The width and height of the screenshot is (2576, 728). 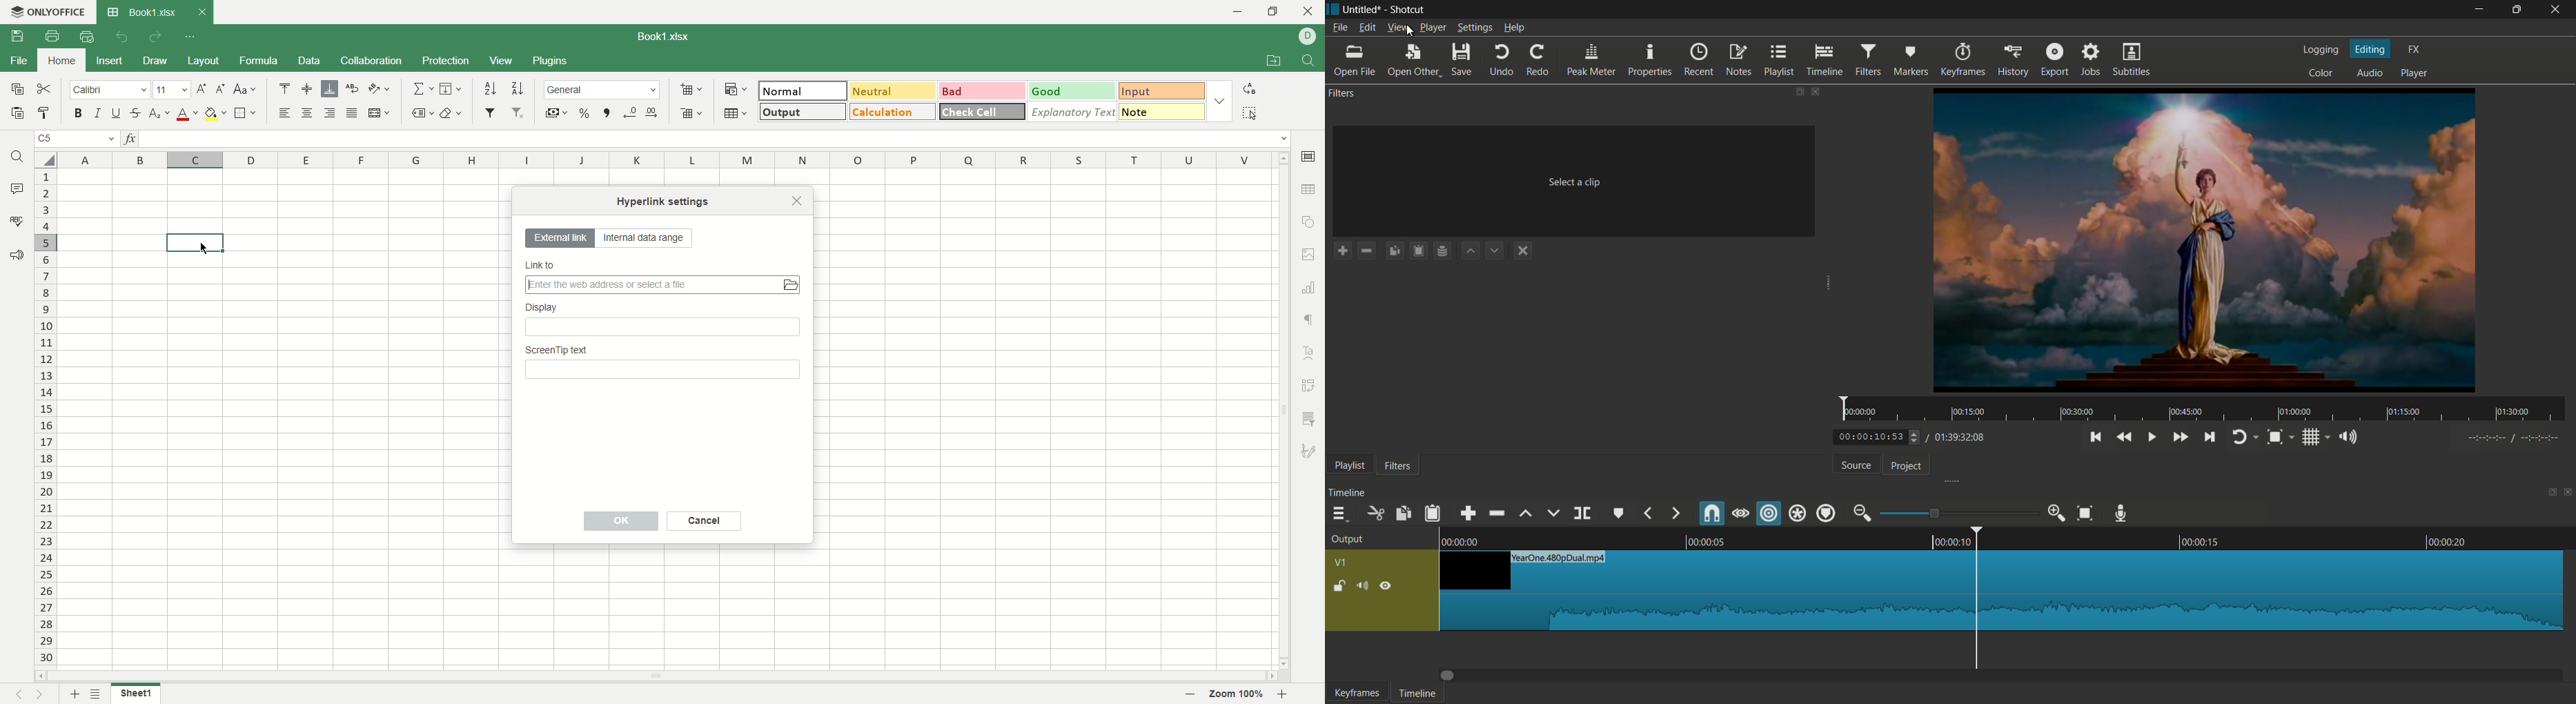 I want to click on format as table template, so click(x=736, y=113).